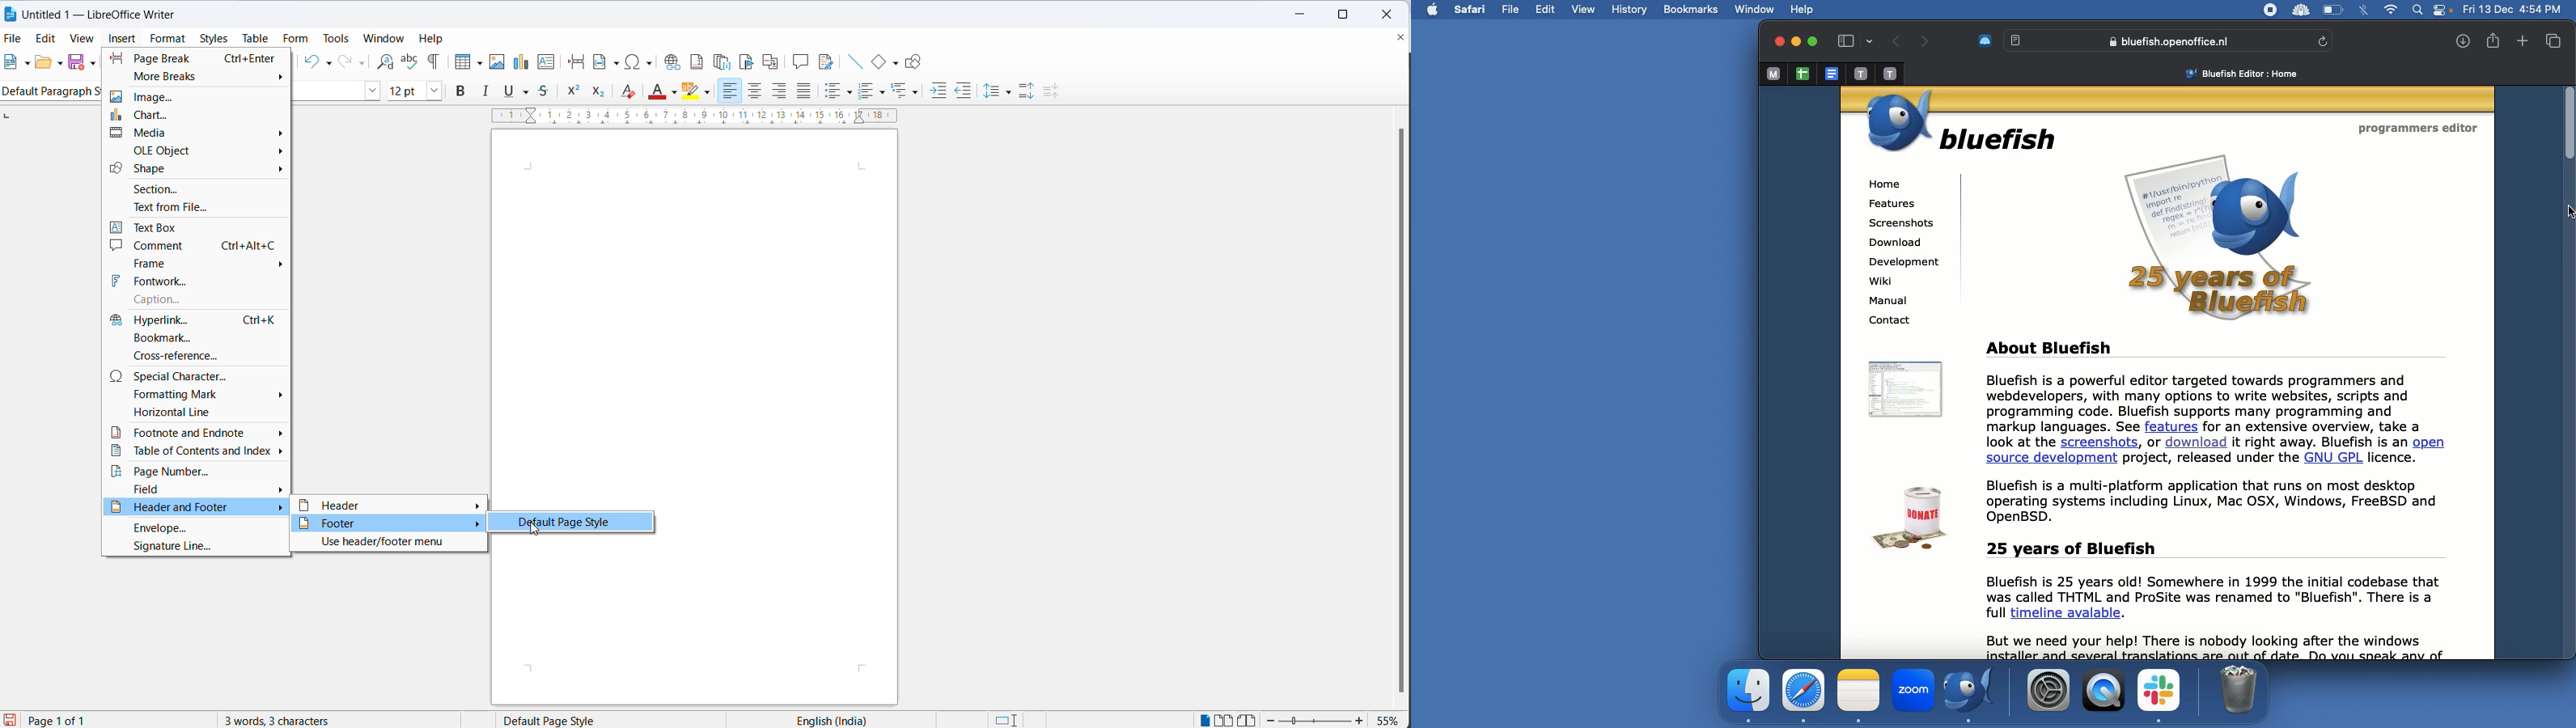 The width and height of the screenshot is (2576, 728). What do you see at coordinates (674, 62) in the screenshot?
I see `insert hyperlinks` at bounding box center [674, 62].